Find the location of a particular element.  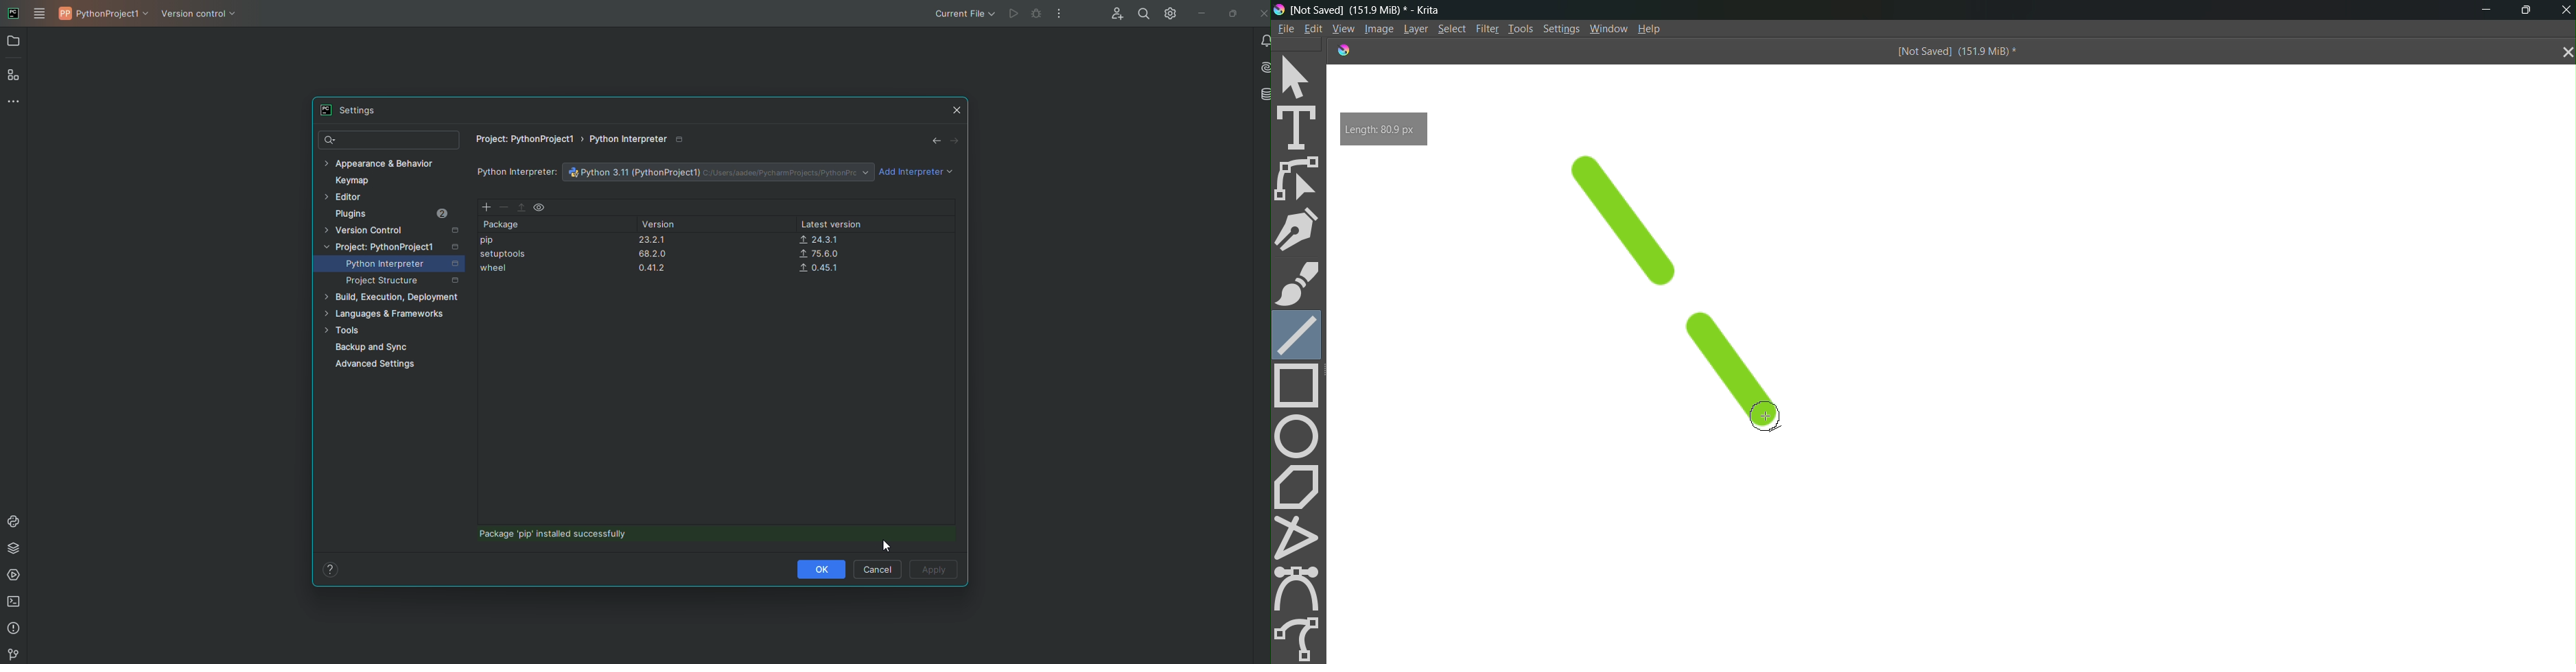

line is located at coordinates (1633, 211).